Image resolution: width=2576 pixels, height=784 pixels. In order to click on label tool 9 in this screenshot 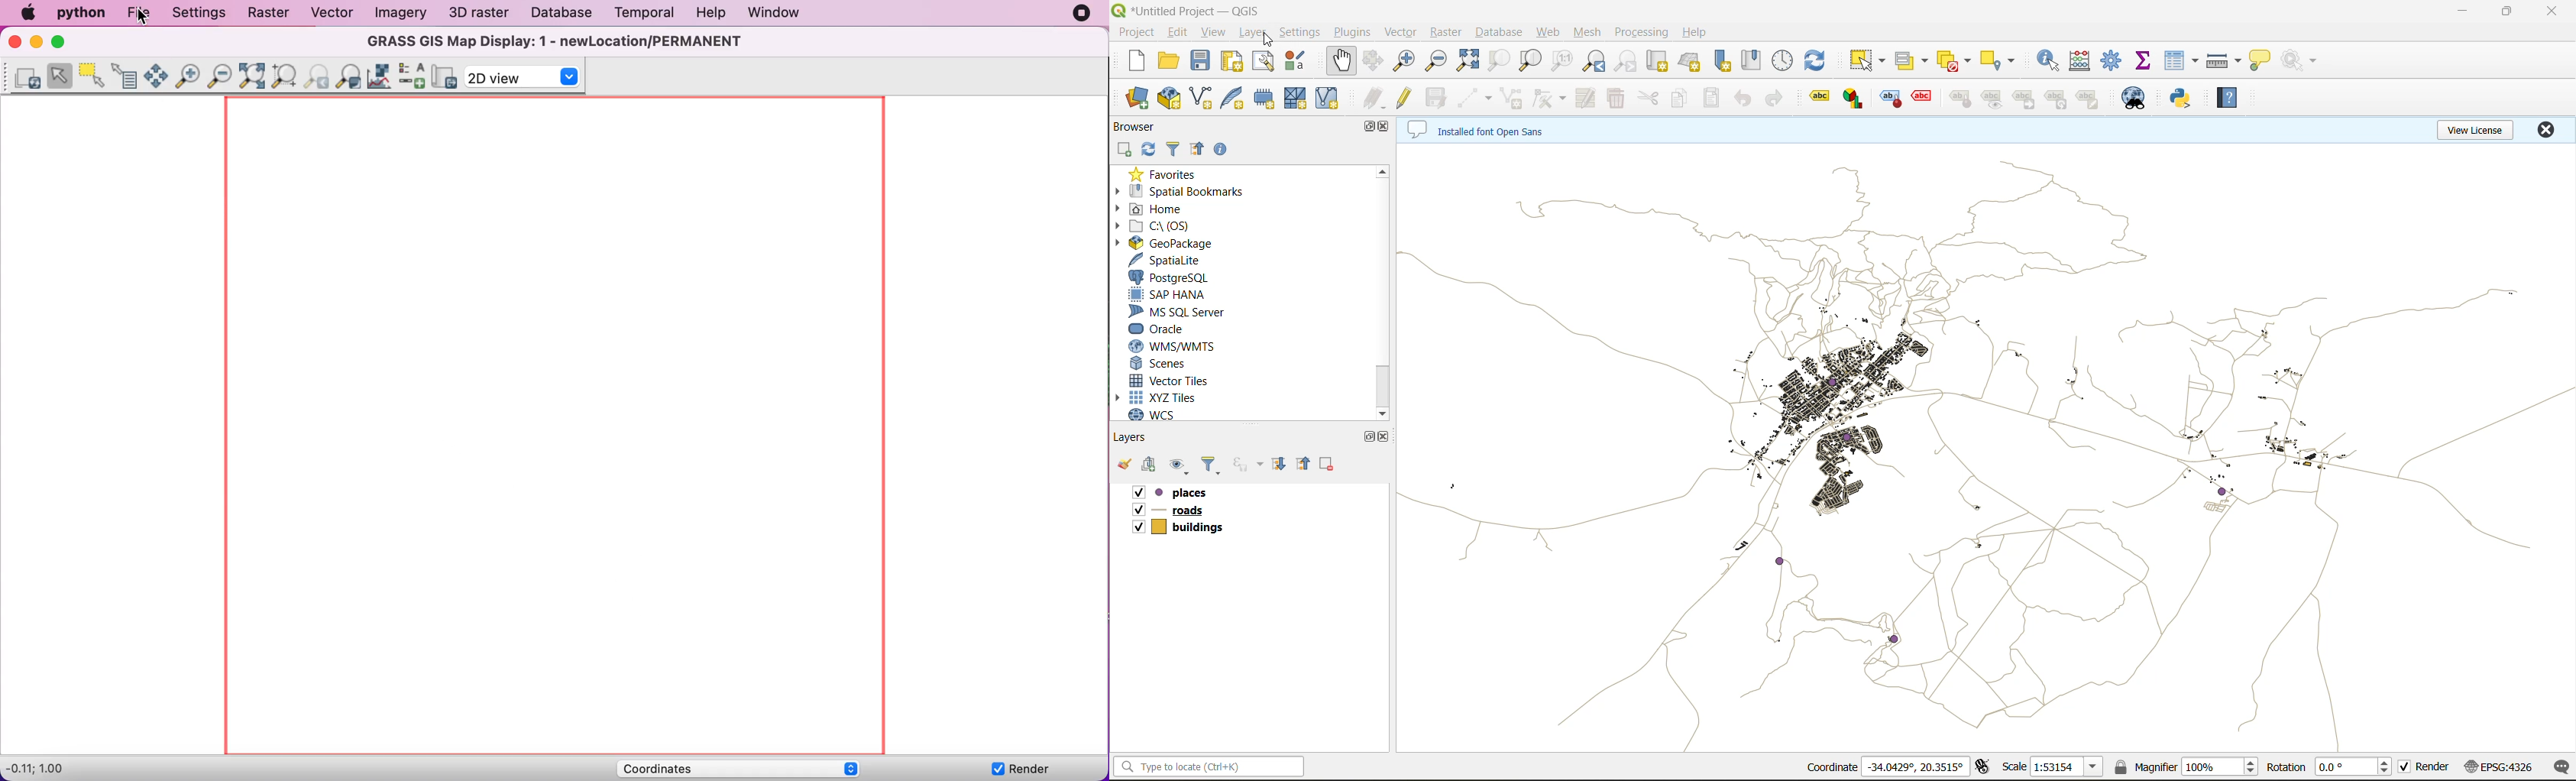, I will do `click(2090, 101)`.